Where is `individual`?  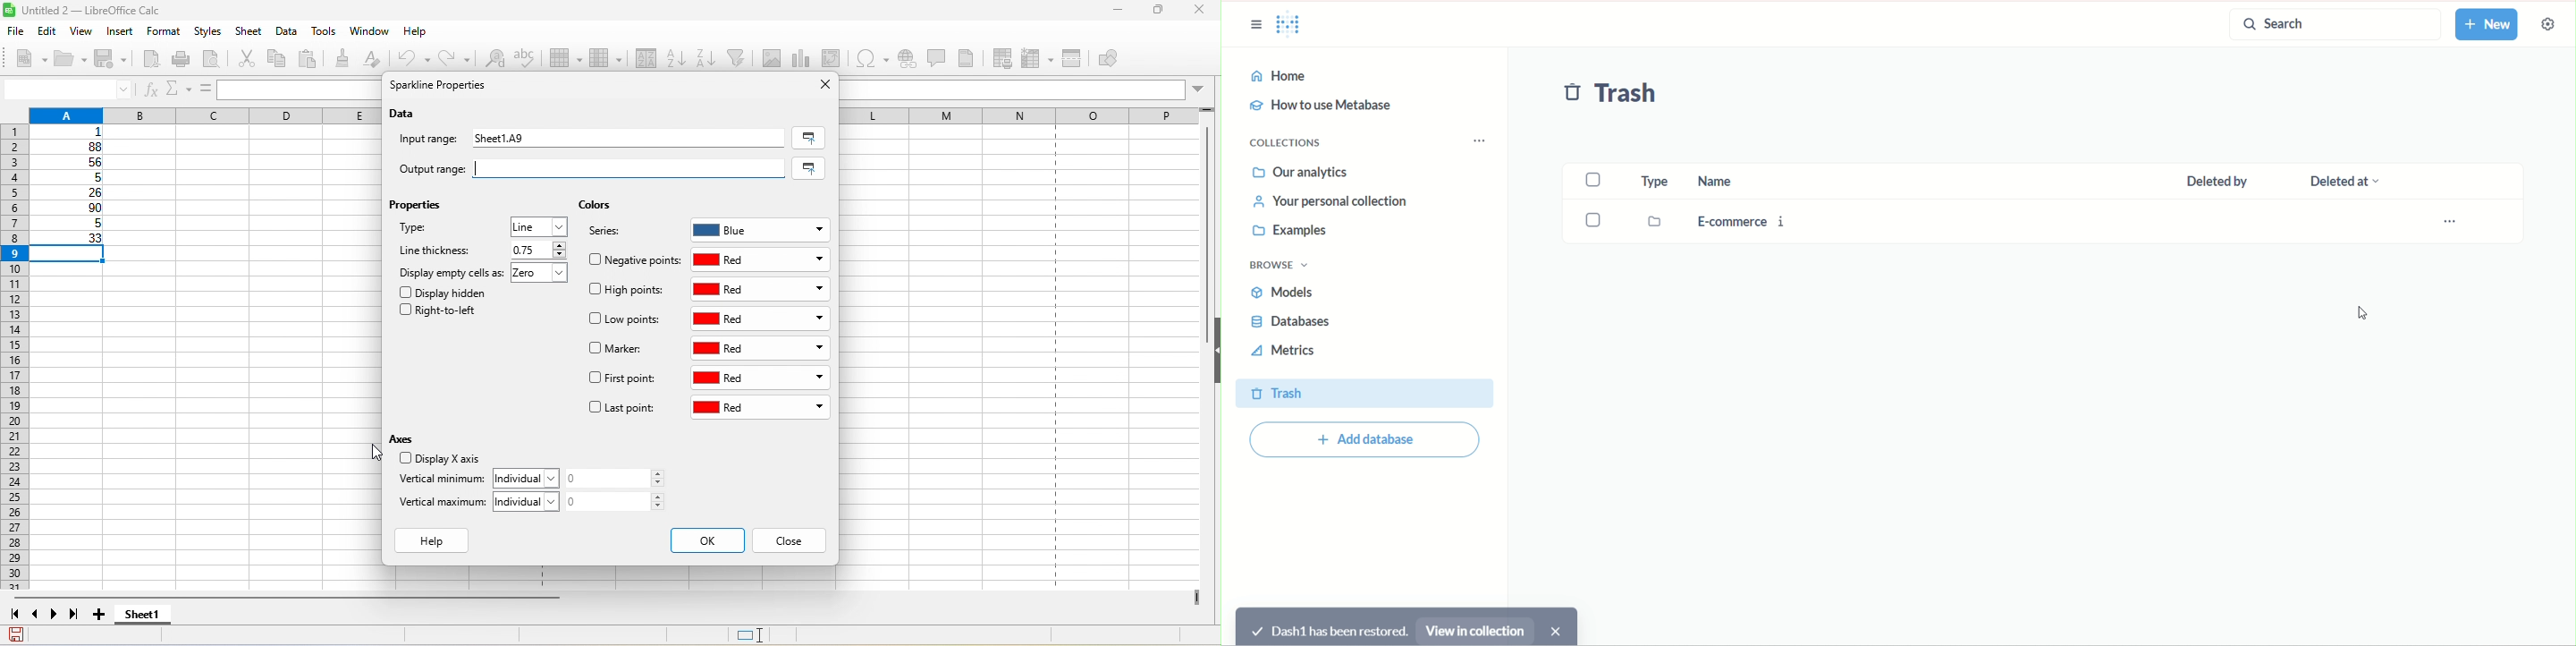
individual is located at coordinates (530, 477).